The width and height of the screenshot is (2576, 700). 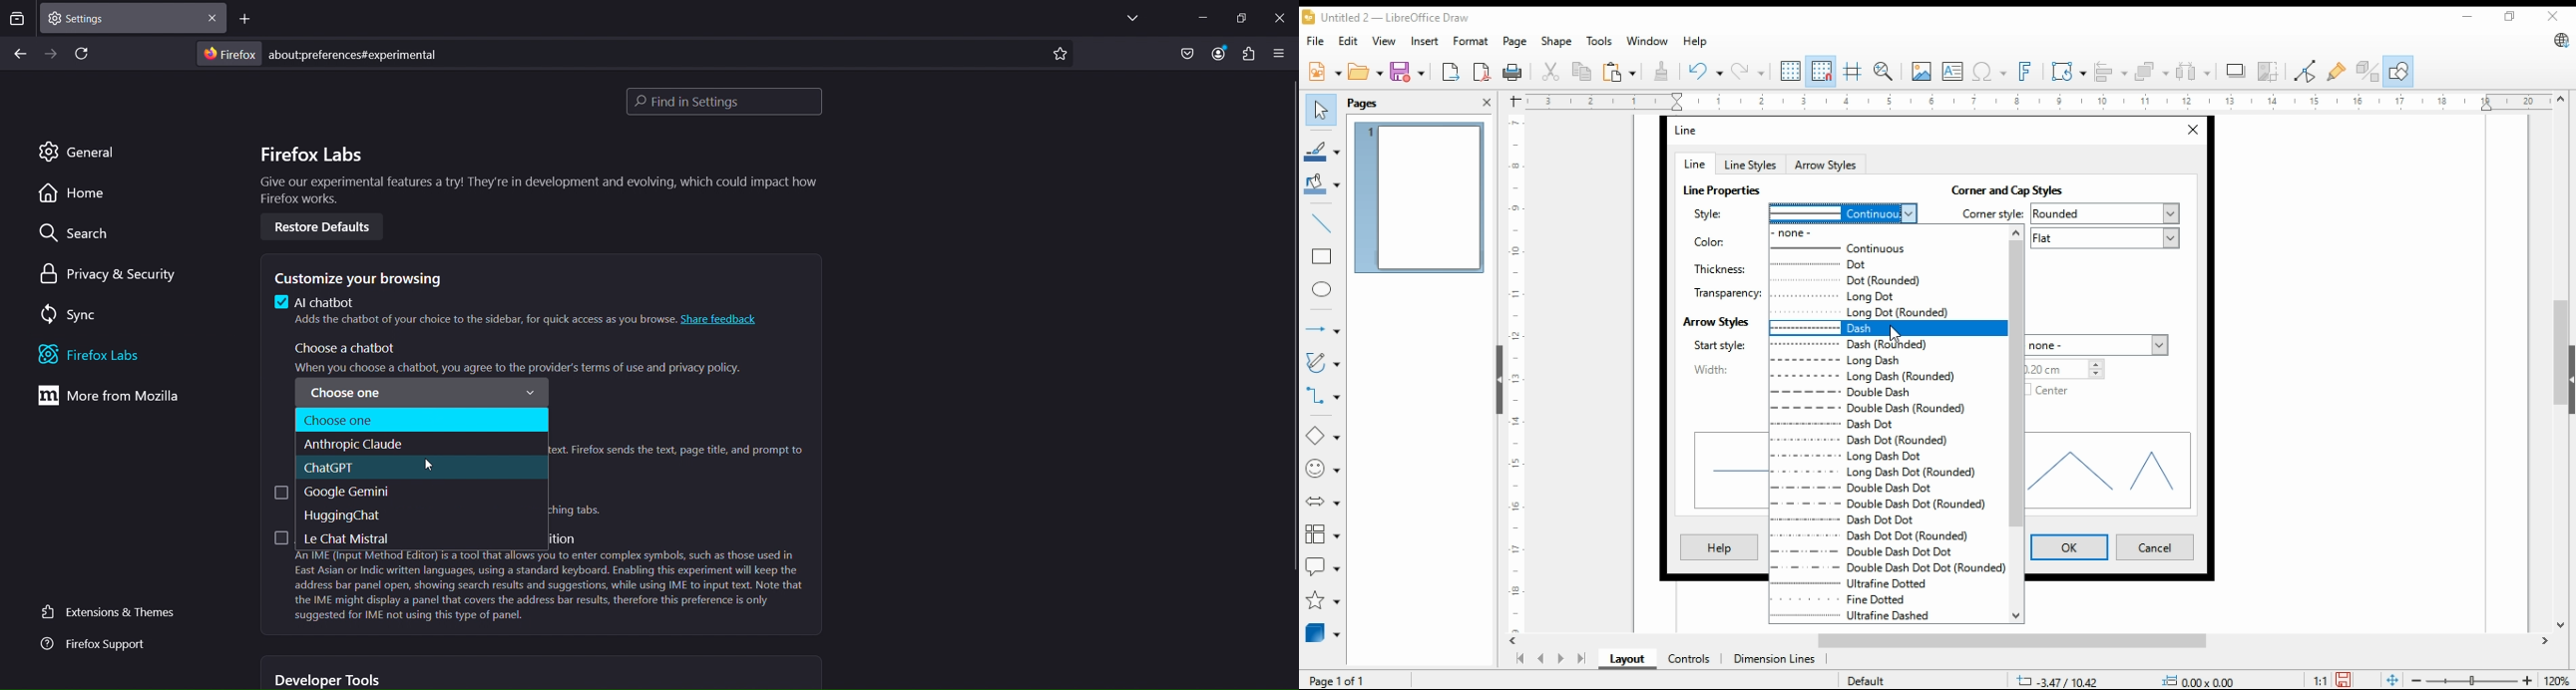 What do you see at coordinates (2396, 72) in the screenshot?
I see `show draw functions` at bounding box center [2396, 72].